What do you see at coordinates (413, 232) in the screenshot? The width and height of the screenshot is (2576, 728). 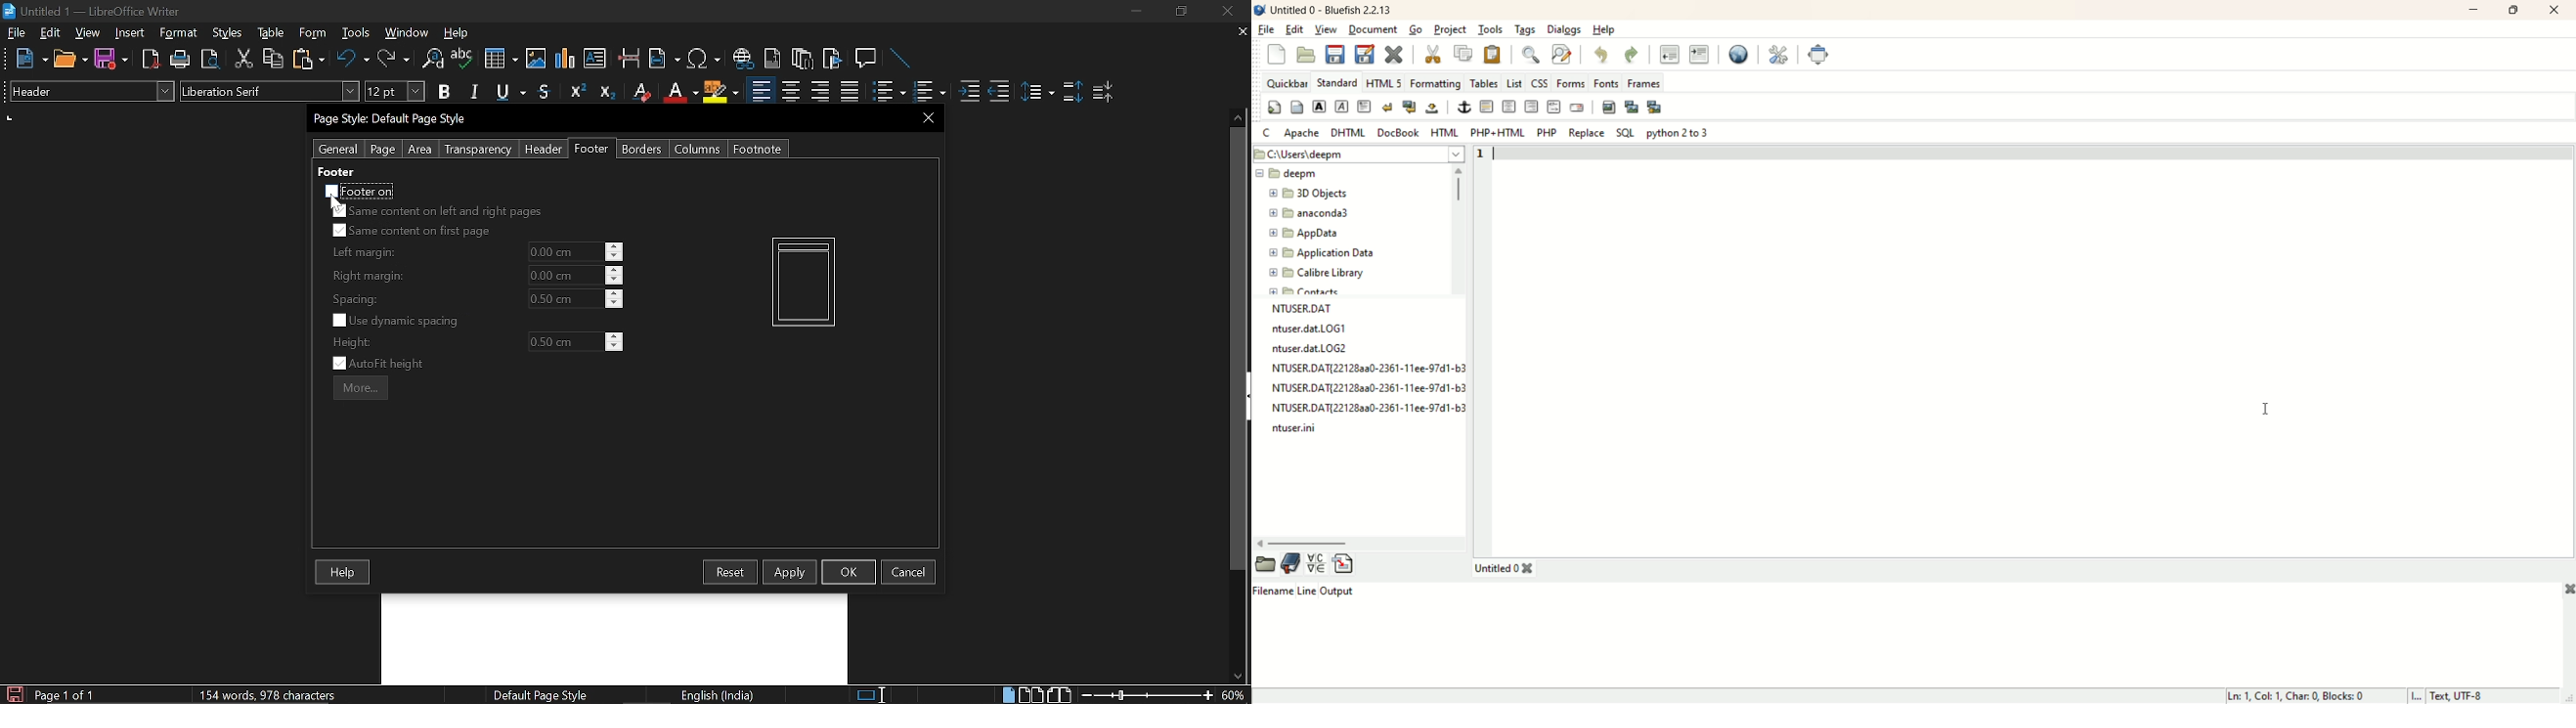 I see `Same content on first page` at bounding box center [413, 232].